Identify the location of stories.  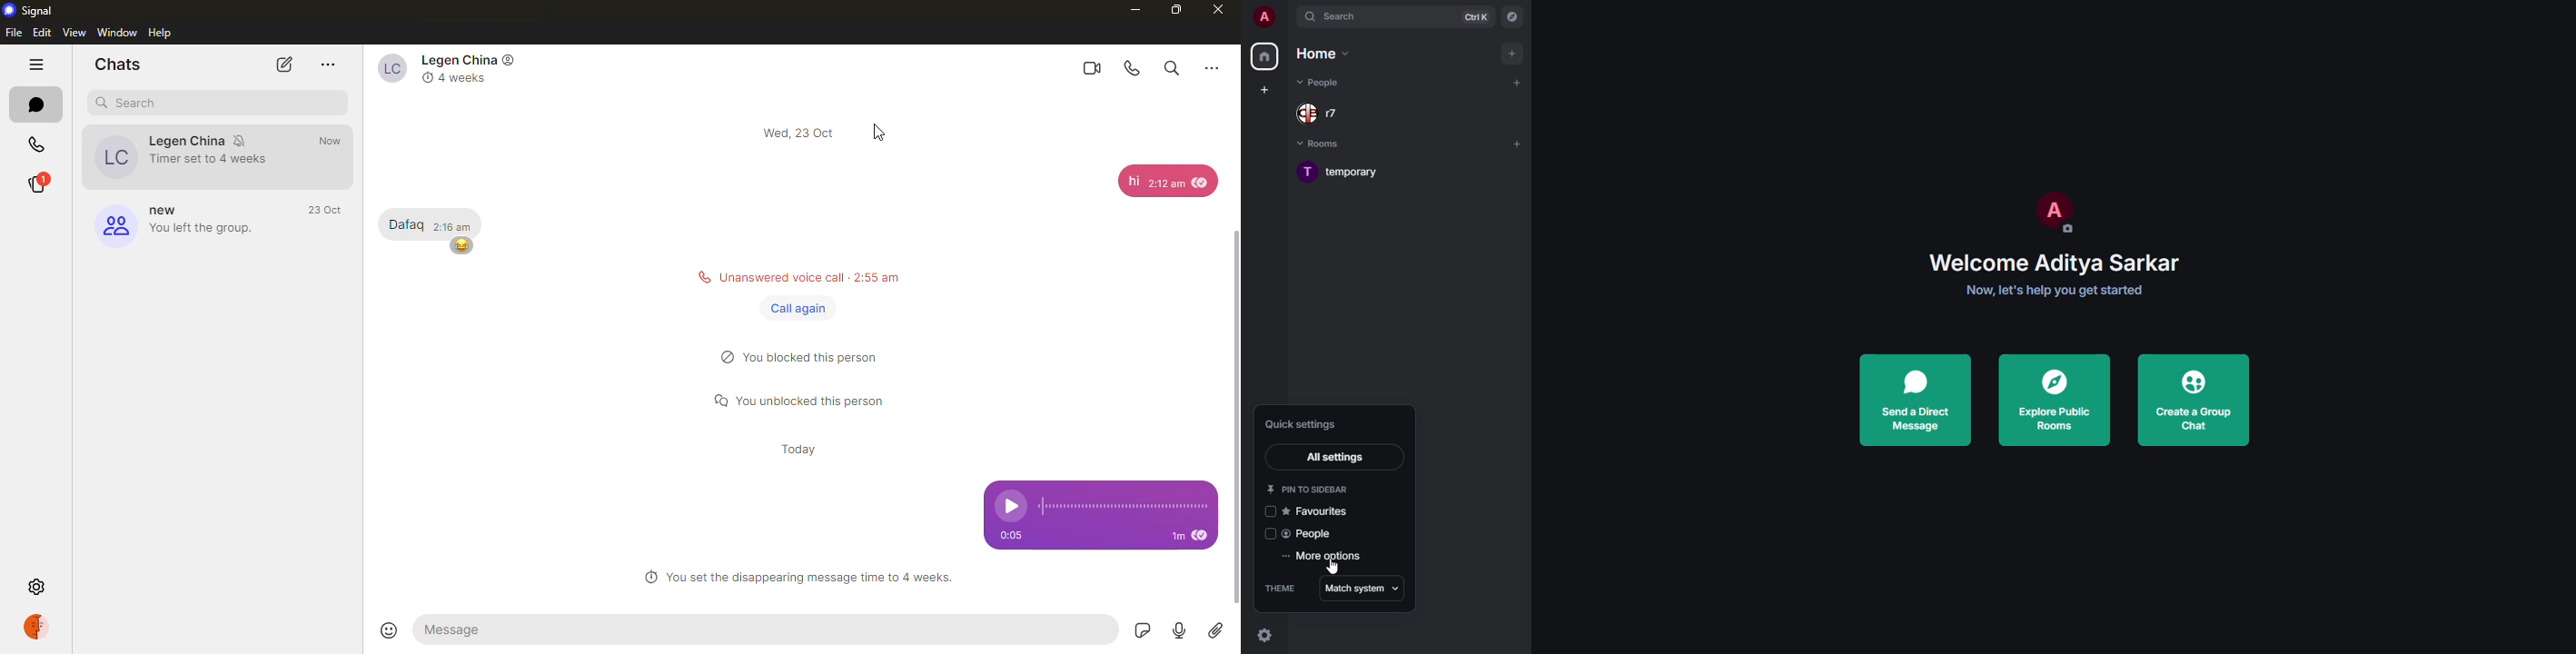
(46, 183).